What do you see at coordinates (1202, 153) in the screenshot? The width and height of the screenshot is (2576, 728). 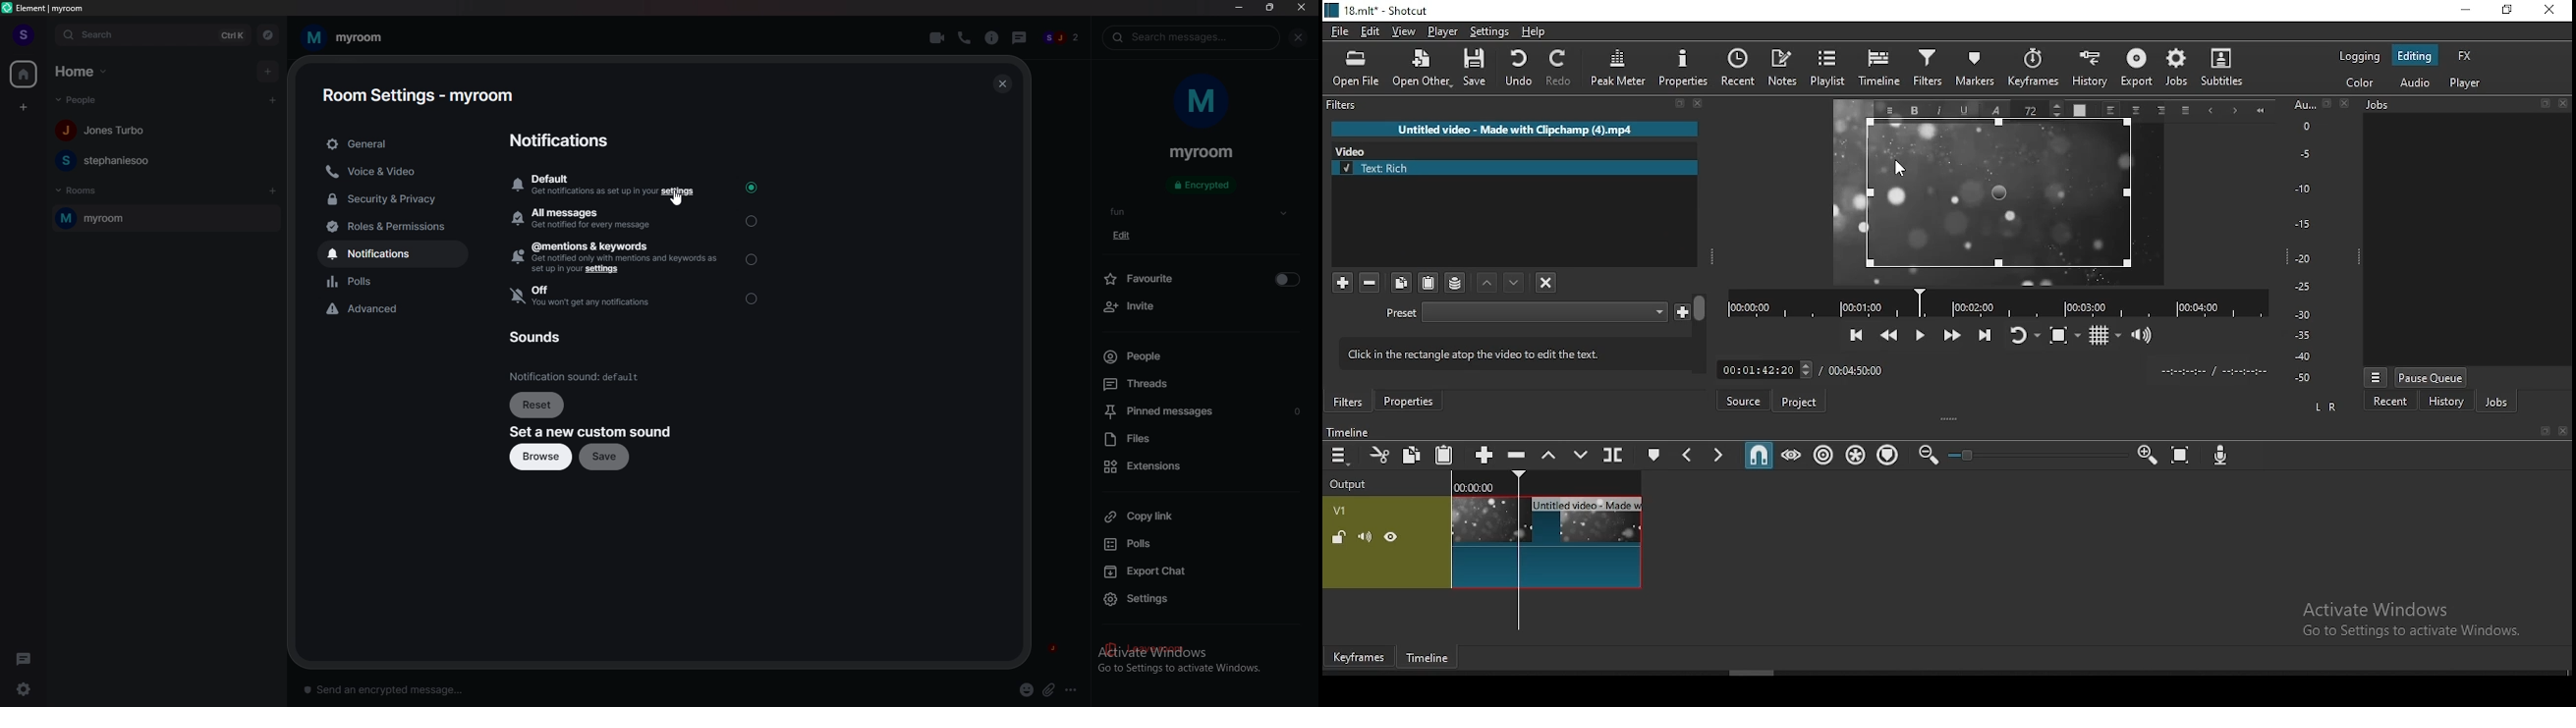 I see `room name` at bounding box center [1202, 153].